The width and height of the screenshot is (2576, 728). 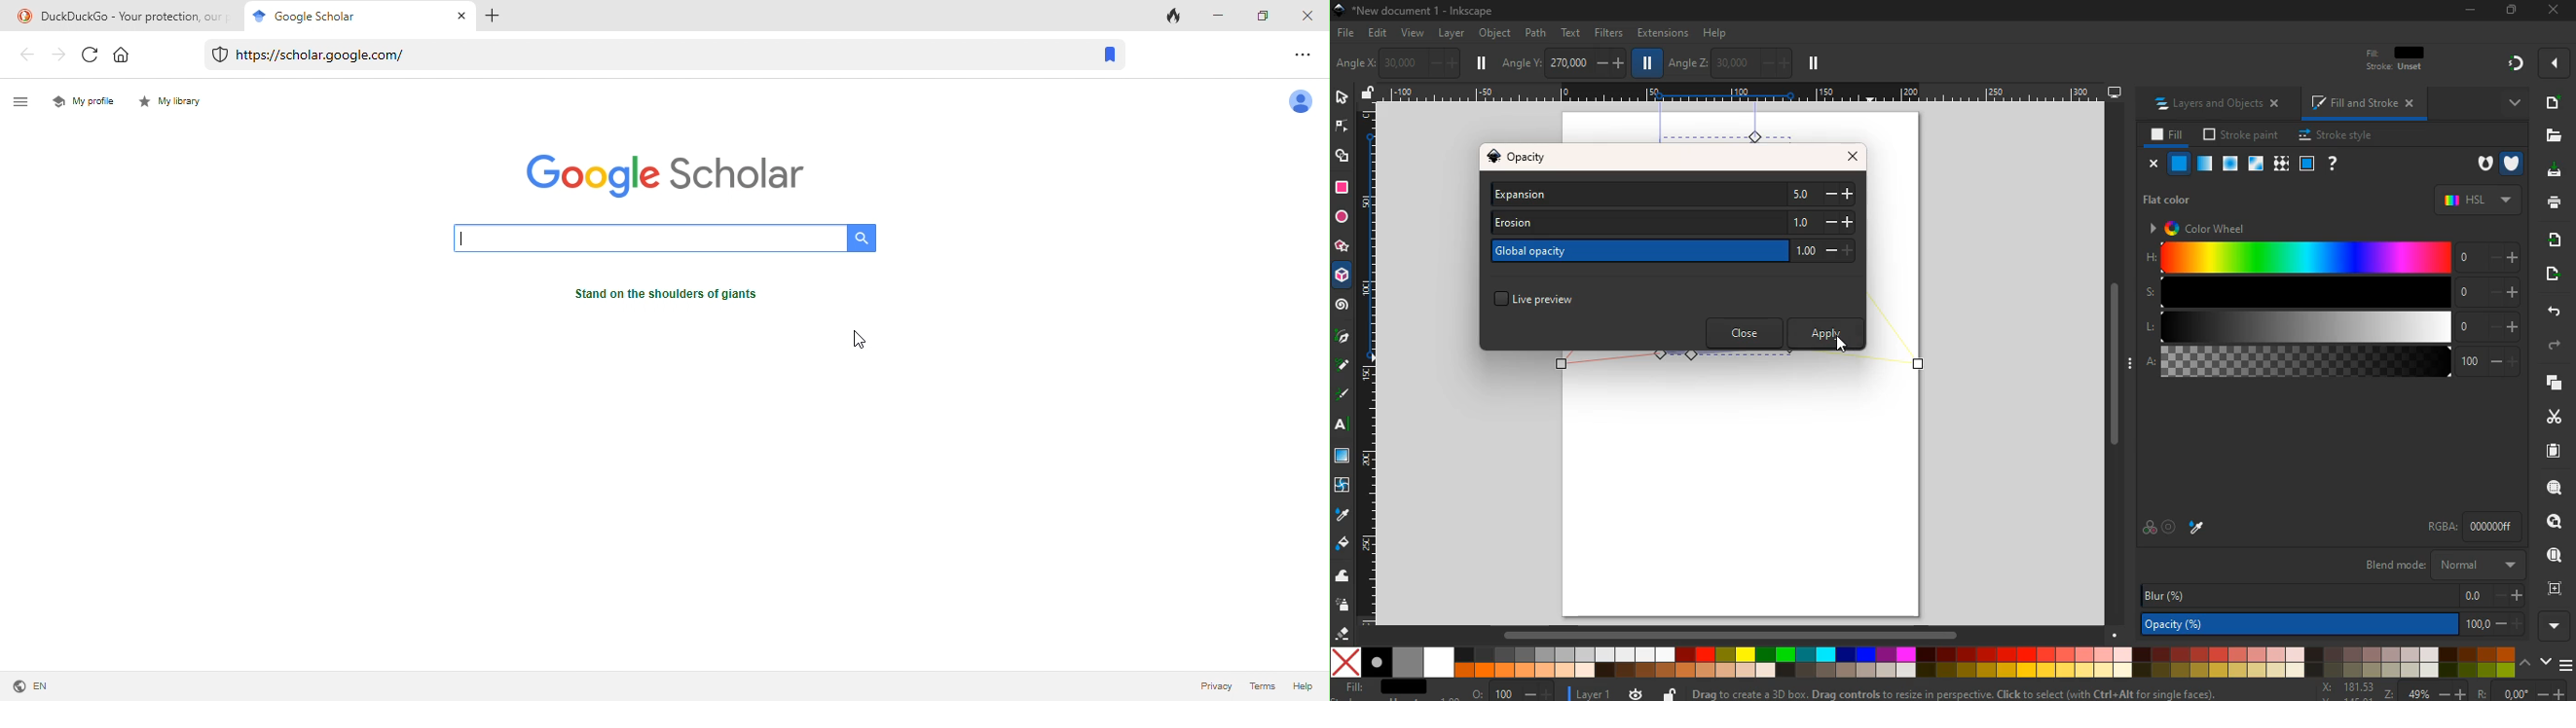 I want to click on web link, so click(x=640, y=55).